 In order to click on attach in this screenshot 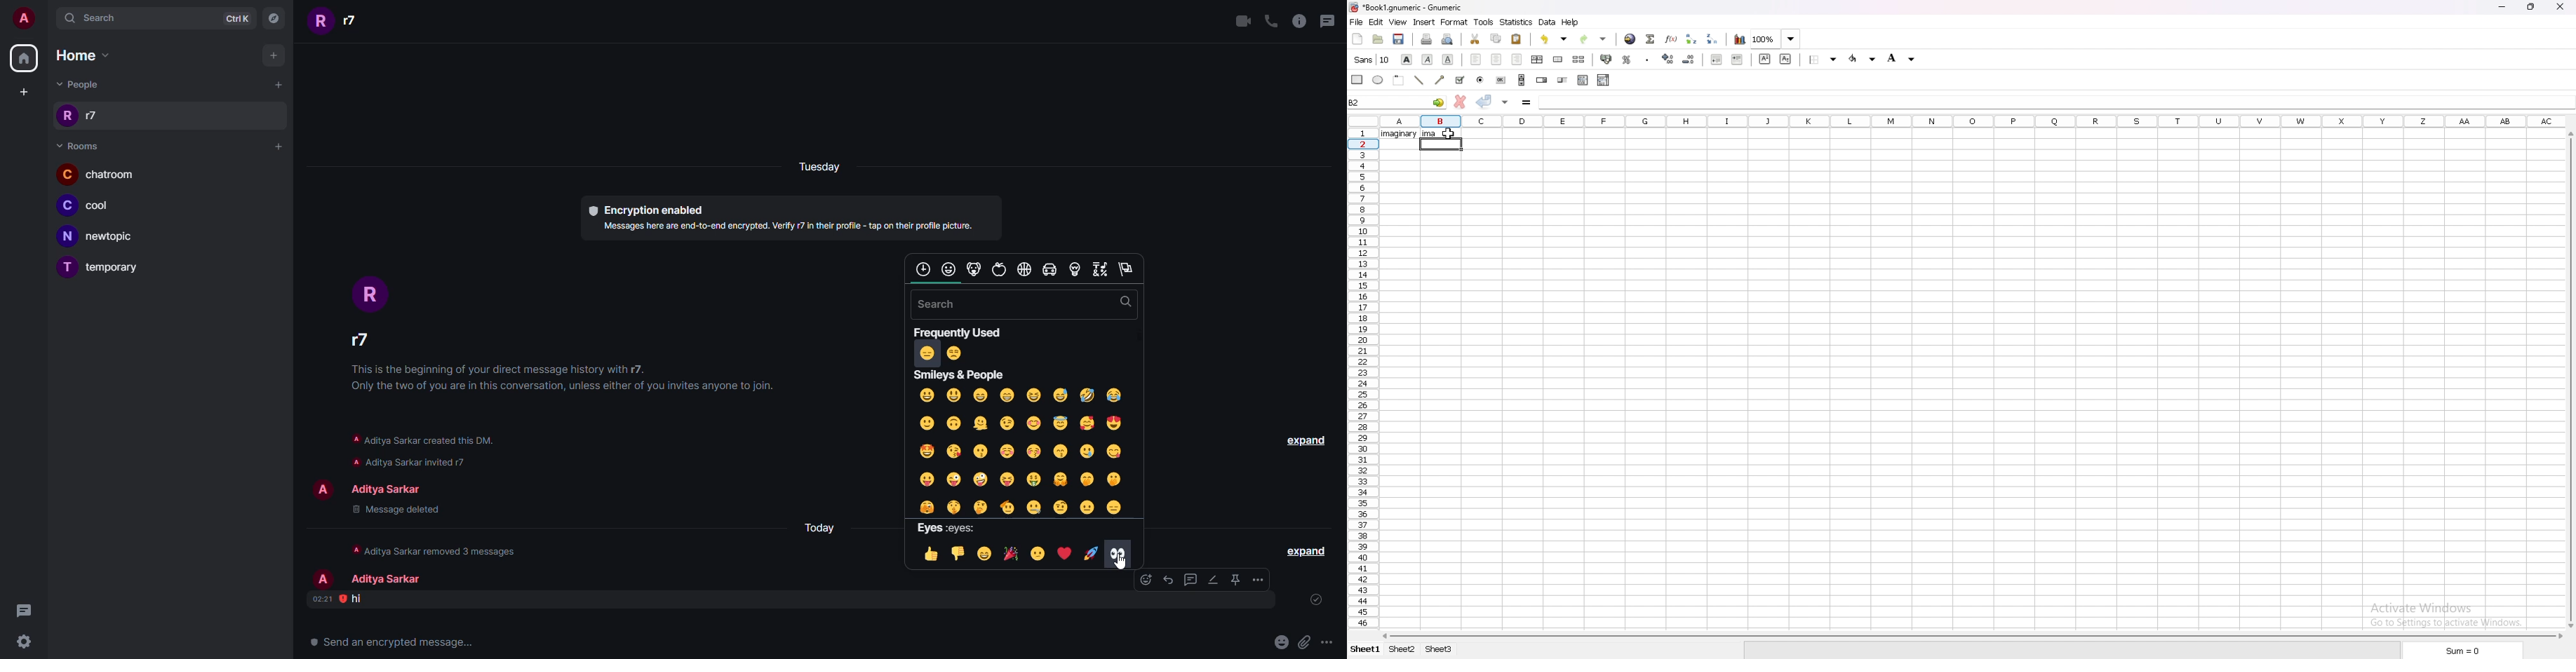, I will do `click(1303, 642)`.